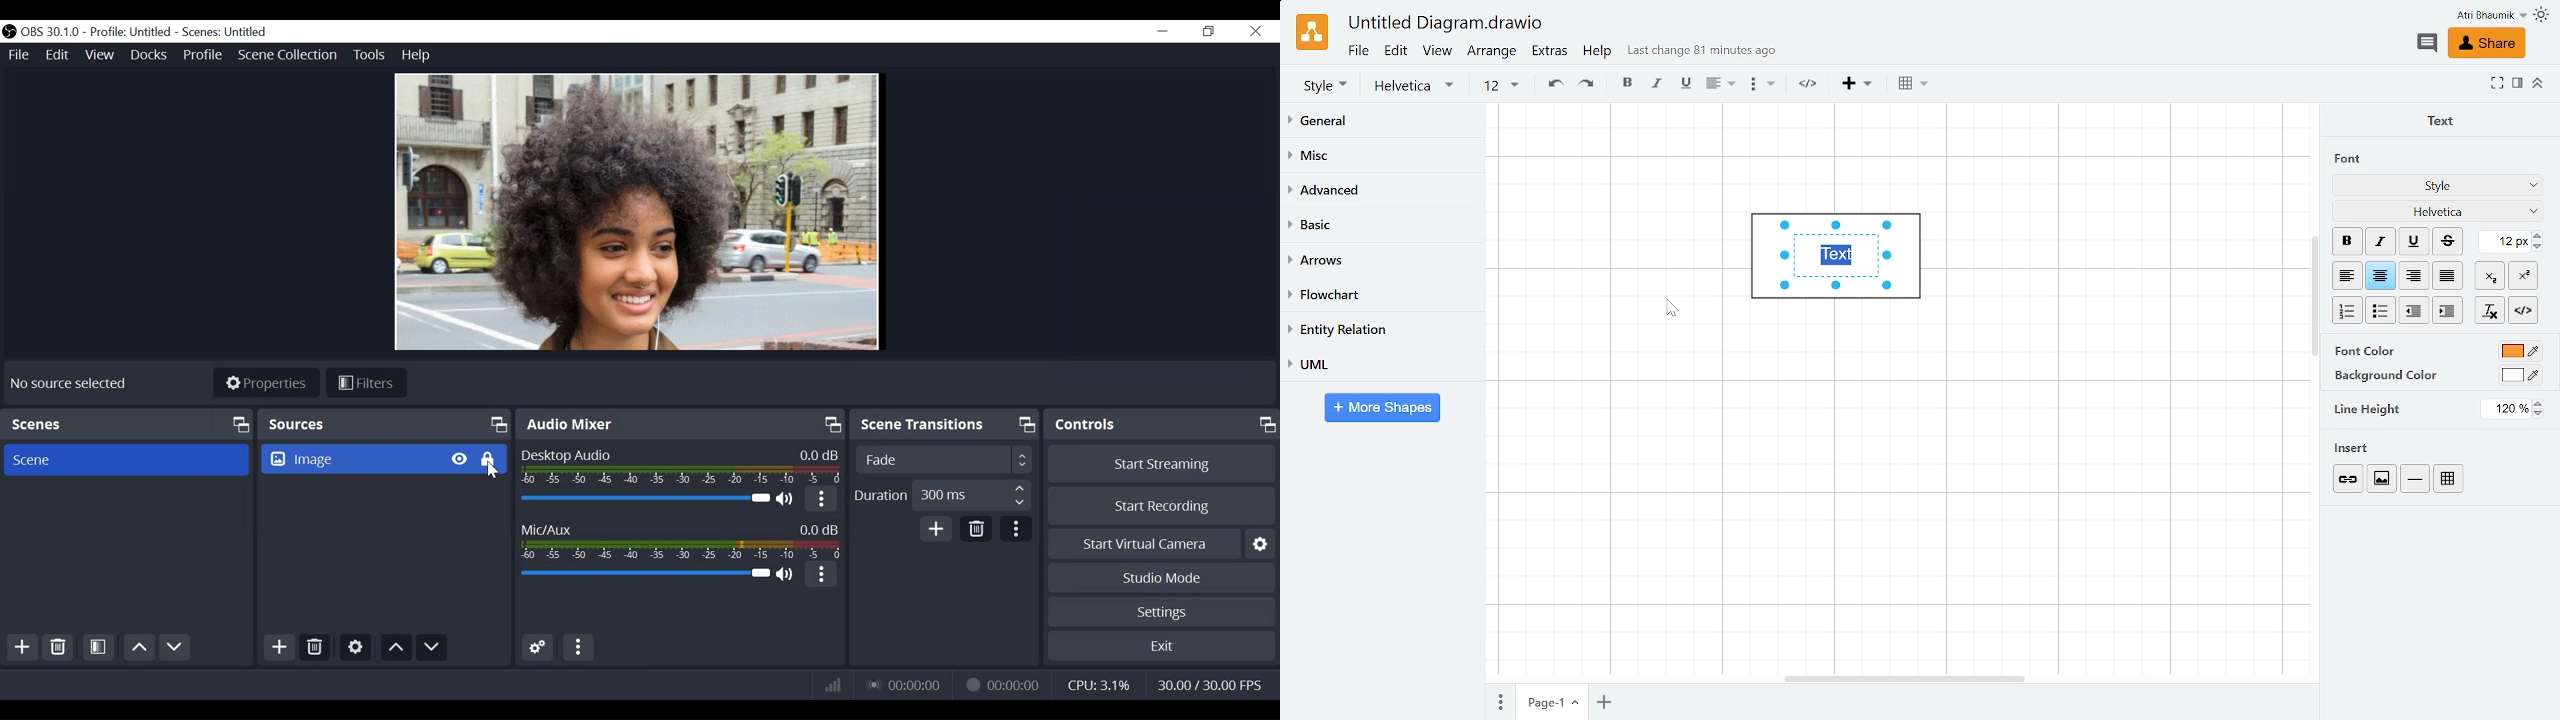 The image size is (2576, 728). Describe the element at coordinates (1718, 85) in the screenshot. I see `align` at that location.